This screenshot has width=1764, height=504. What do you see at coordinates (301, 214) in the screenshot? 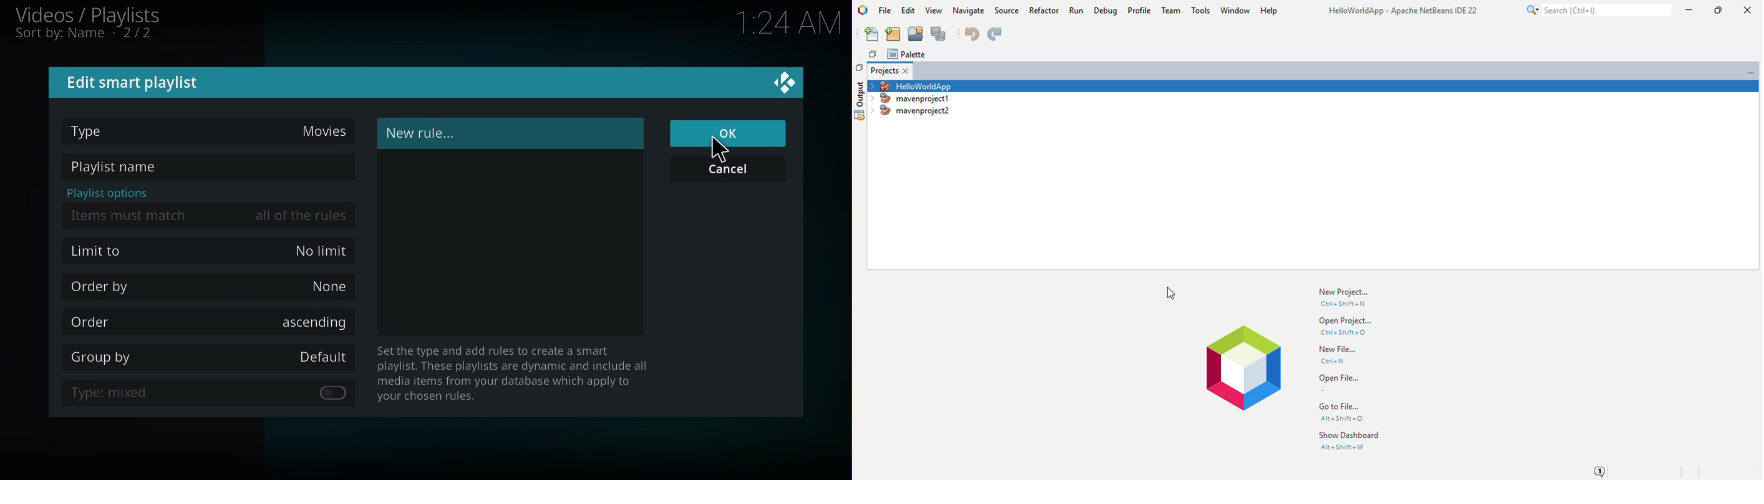
I see `all of the rules` at bounding box center [301, 214].